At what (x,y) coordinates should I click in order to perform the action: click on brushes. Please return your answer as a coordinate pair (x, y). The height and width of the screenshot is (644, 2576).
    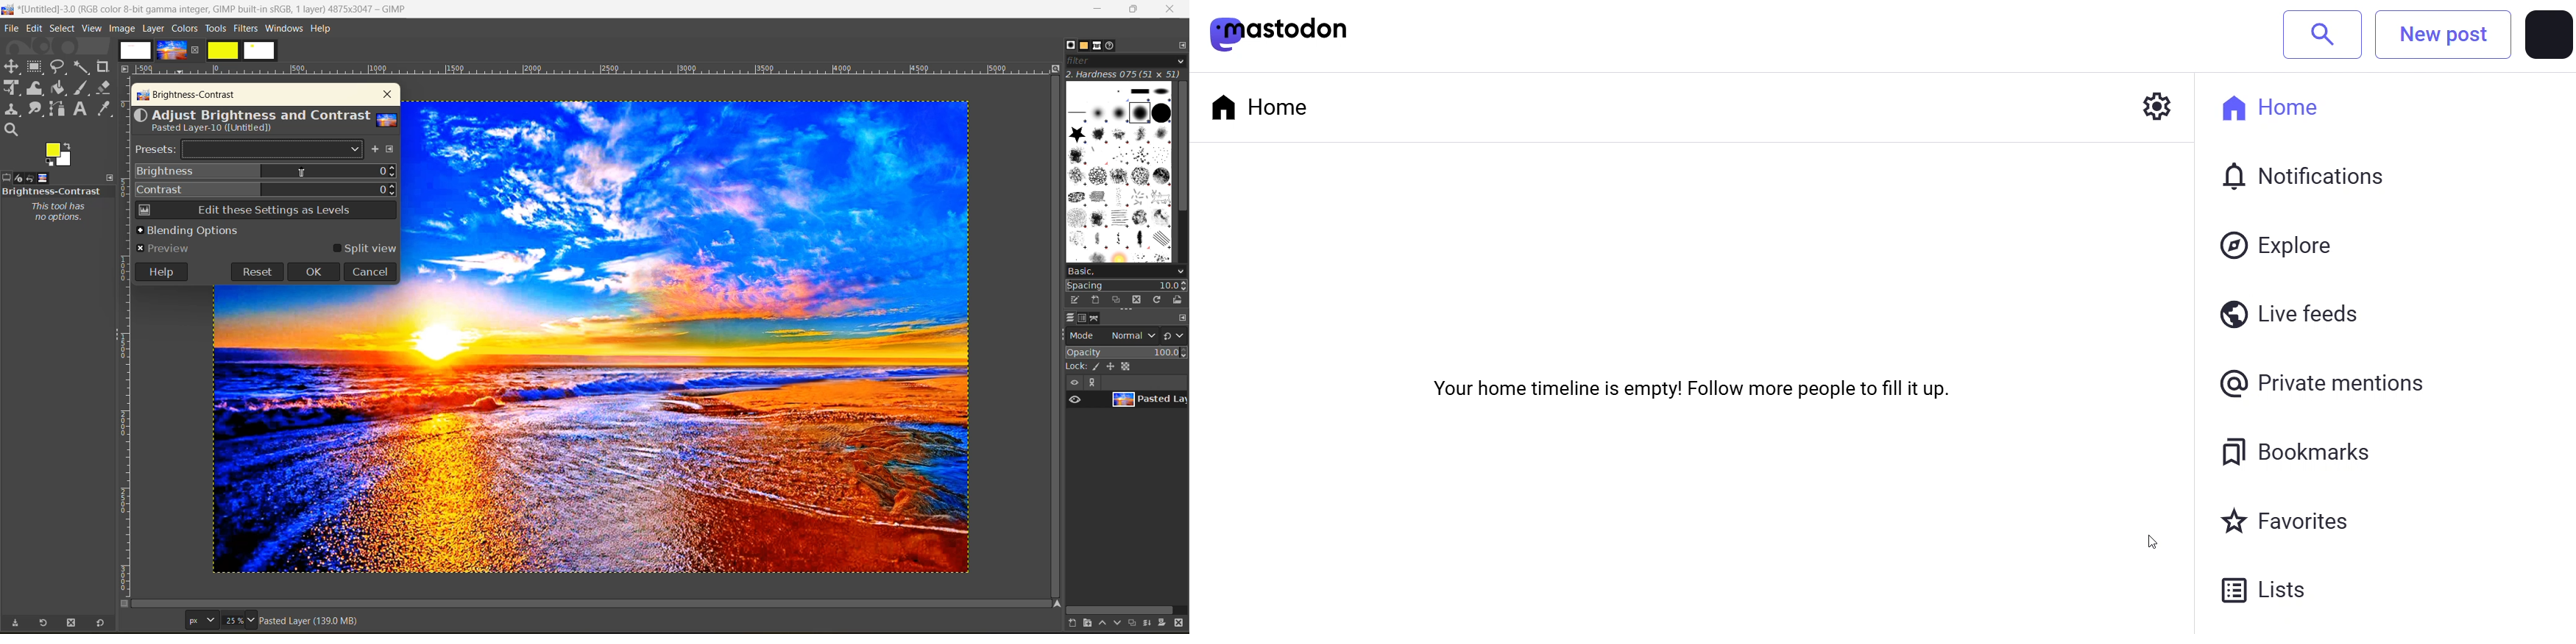
    Looking at the image, I should click on (1071, 45).